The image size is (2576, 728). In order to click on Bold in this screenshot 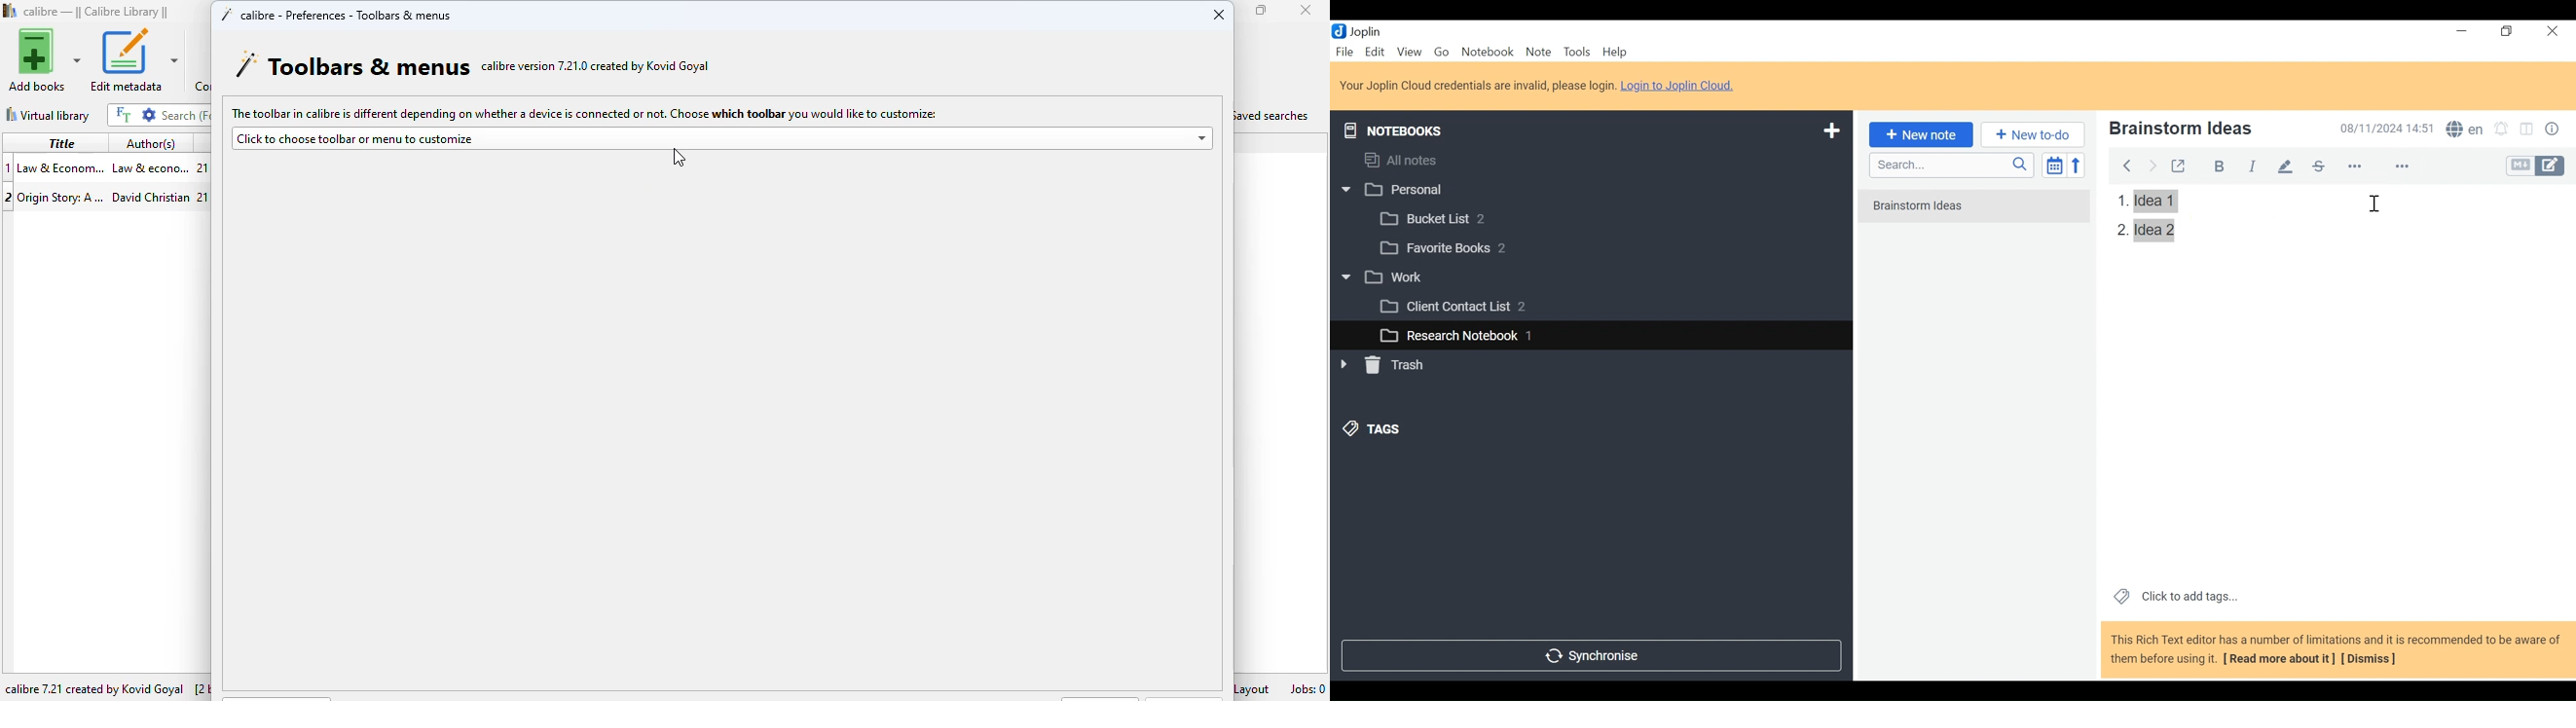, I will do `click(2213, 164)`.